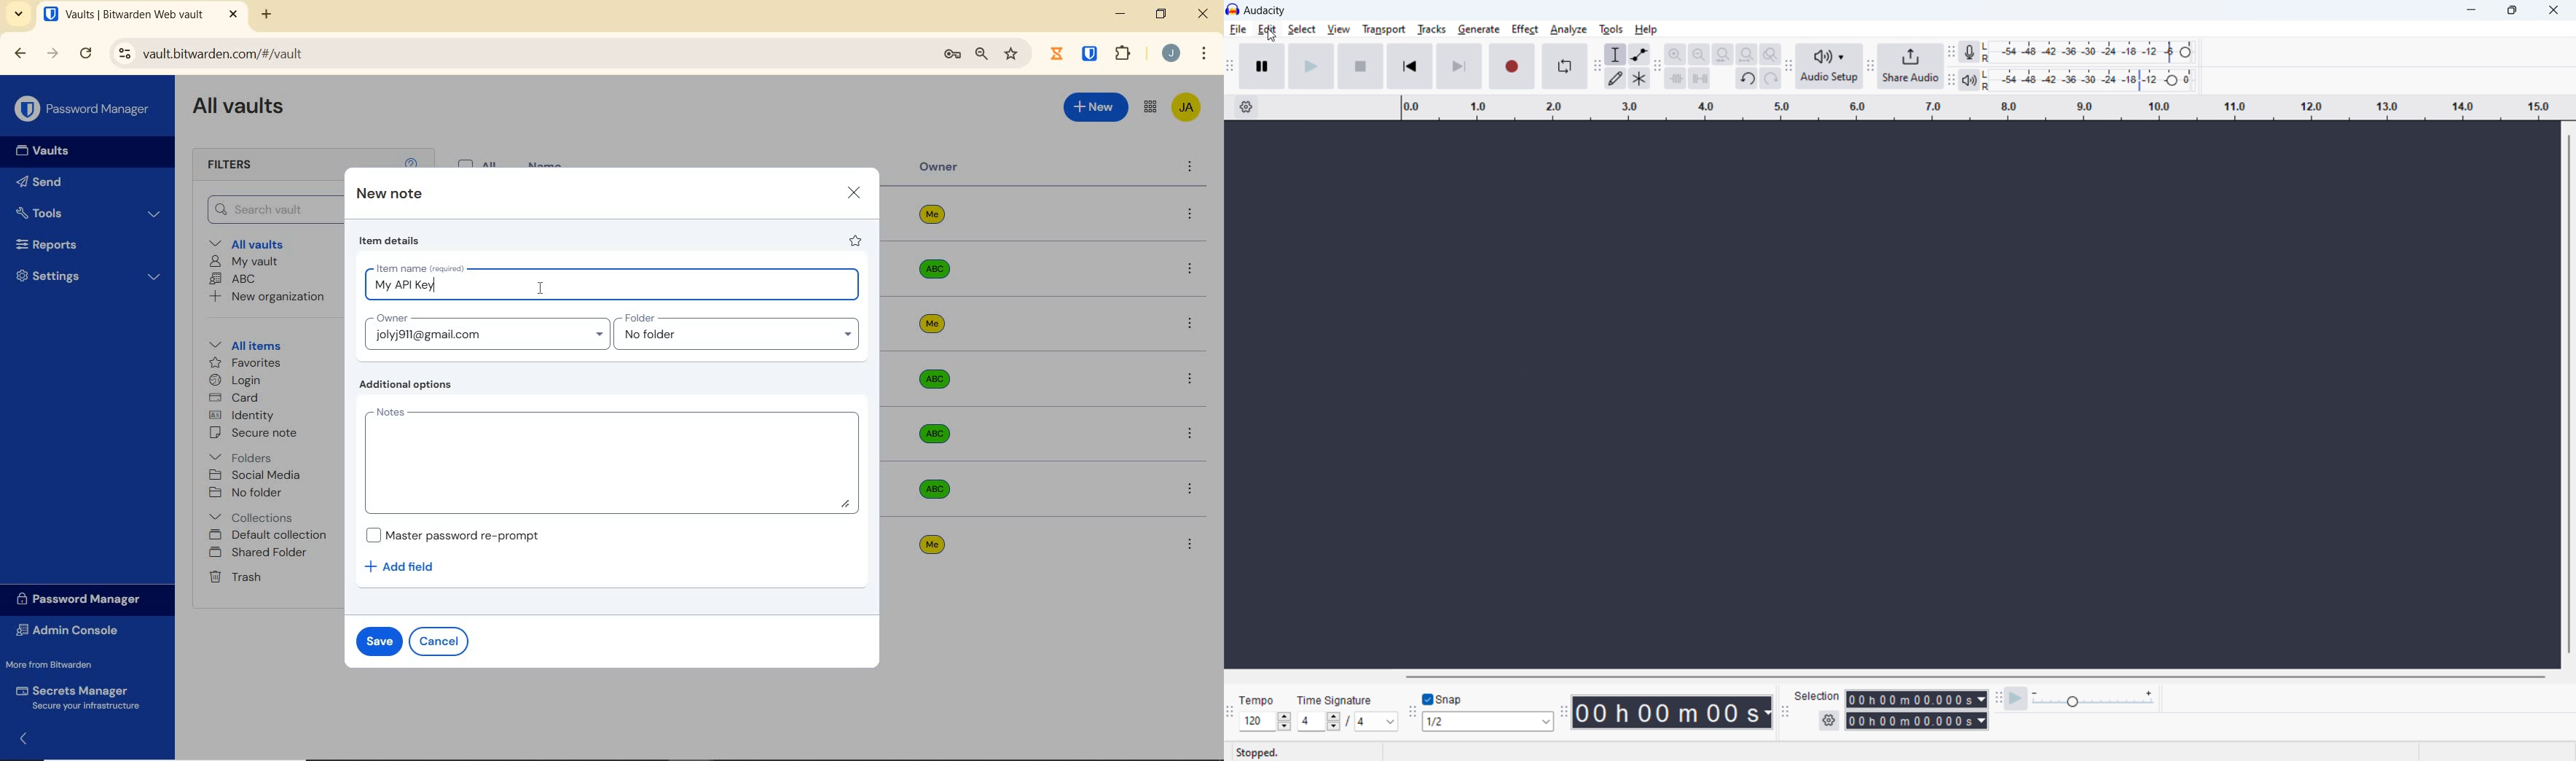 The image size is (2576, 784). What do you see at coordinates (1270, 37) in the screenshot?
I see `cursor` at bounding box center [1270, 37].